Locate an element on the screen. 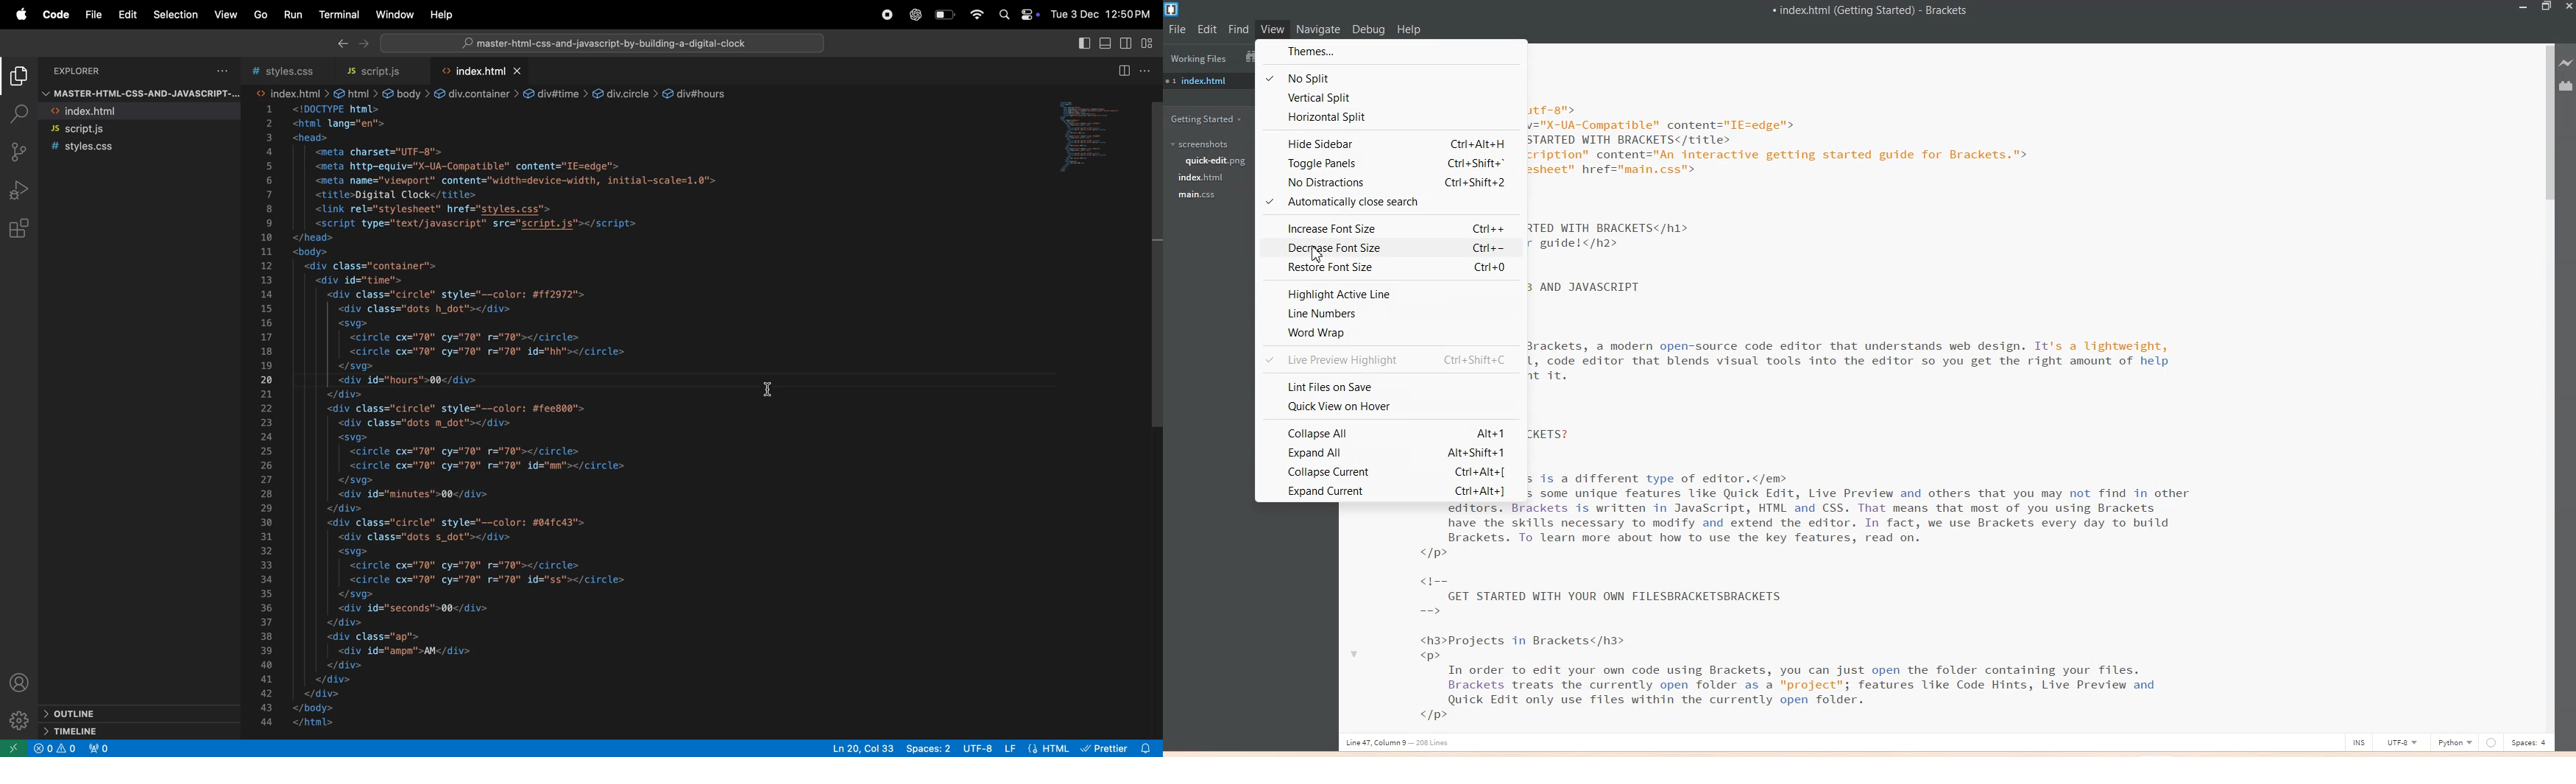 Image resolution: width=2576 pixels, height=784 pixels. view is located at coordinates (226, 17).